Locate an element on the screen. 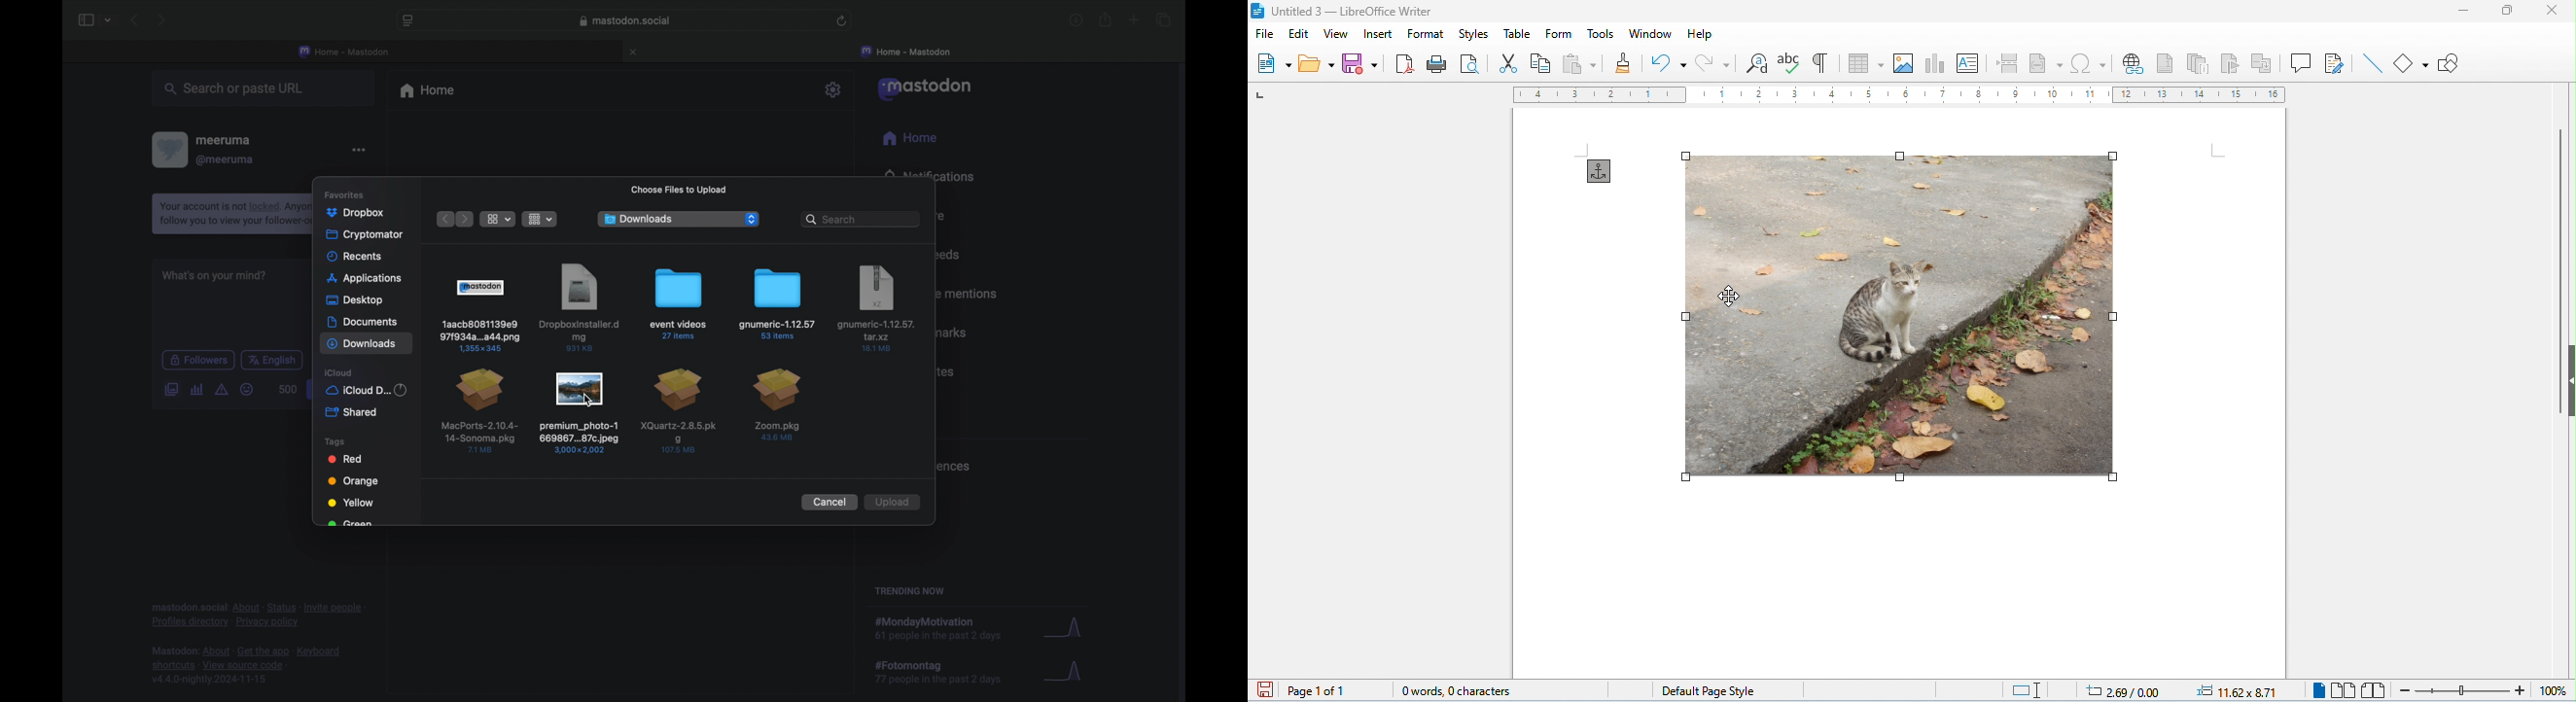 This screenshot has height=728, width=2576. line is located at coordinates (2371, 63).